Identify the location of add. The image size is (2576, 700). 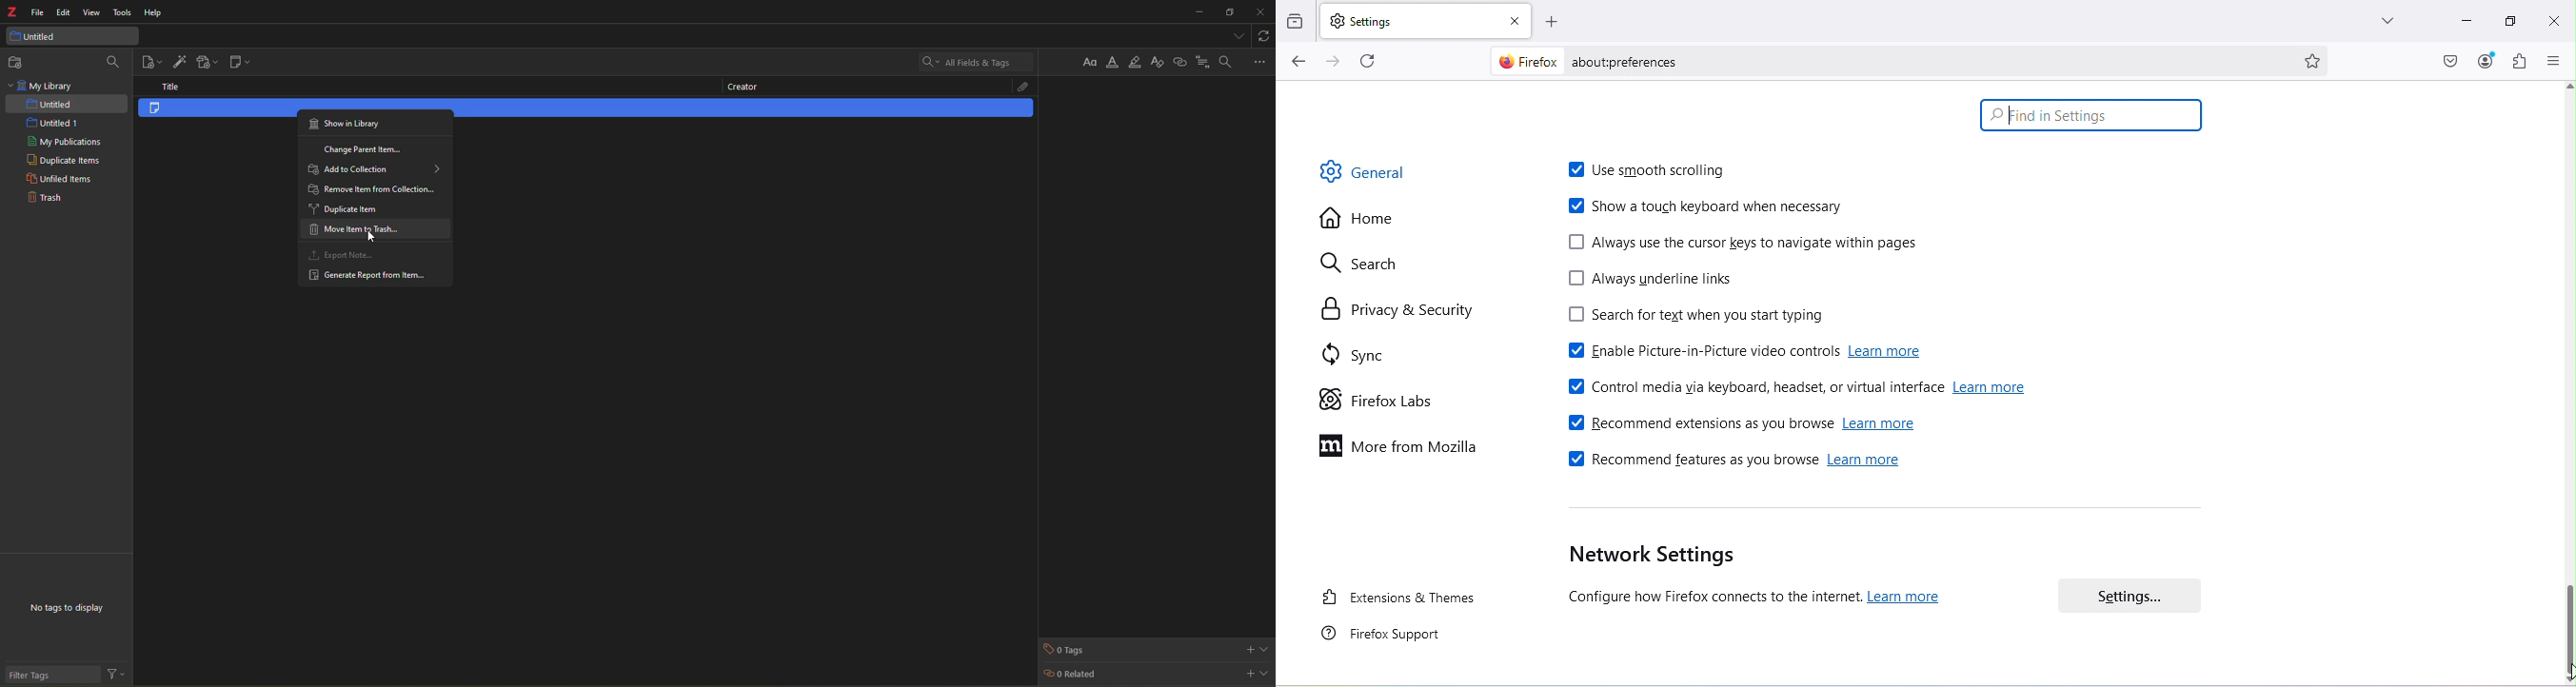
(1248, 672).